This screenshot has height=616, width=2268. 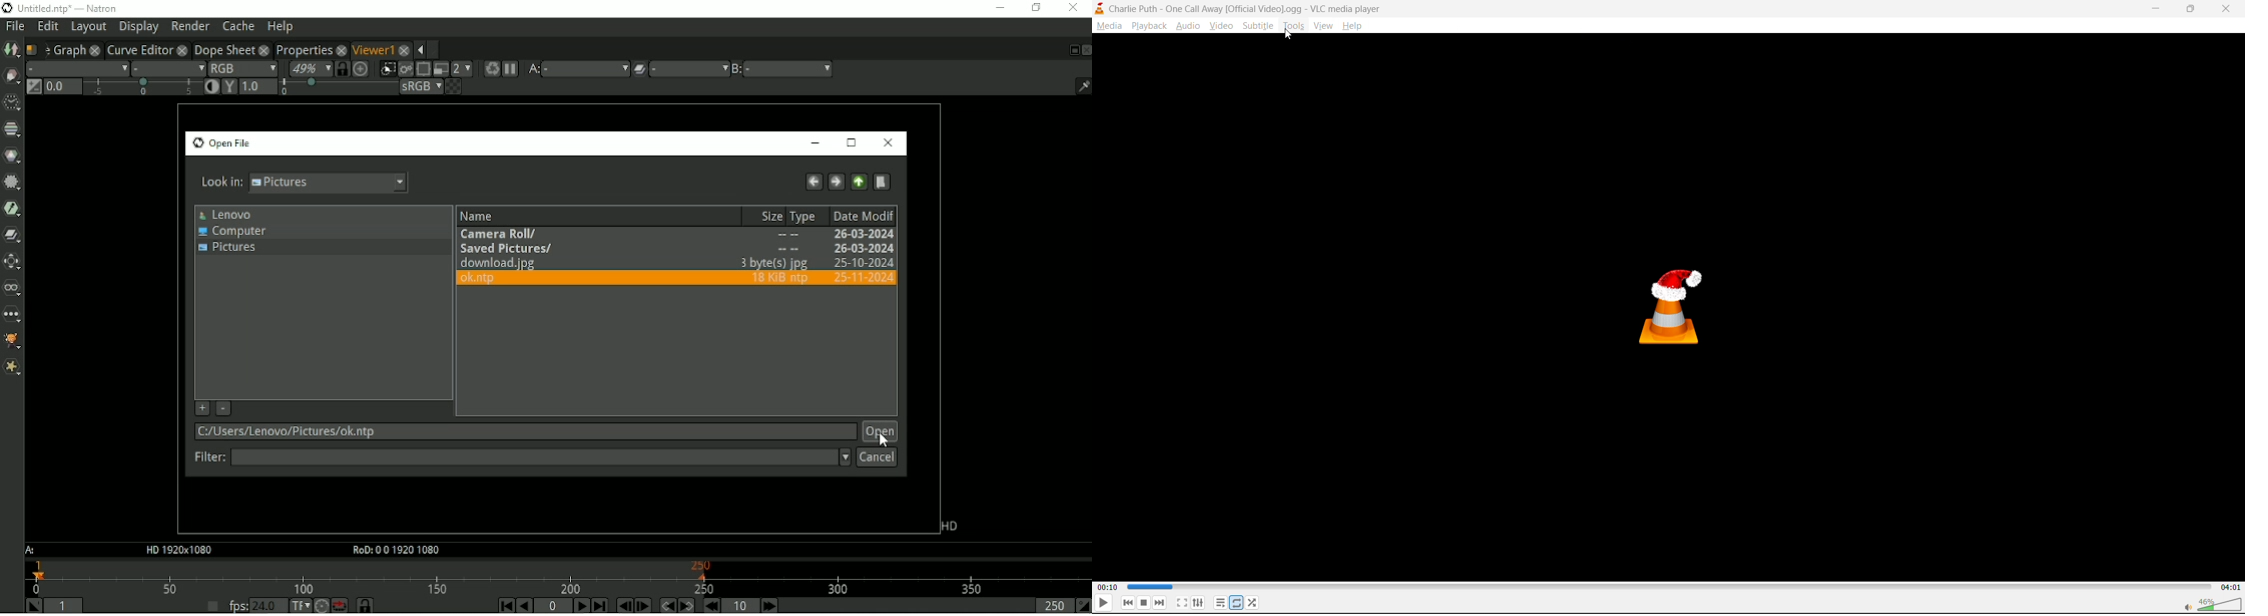 What do you see at coordinates (7, 8) in the screenshot?
I see `logo` at bounding box center [7, 8].